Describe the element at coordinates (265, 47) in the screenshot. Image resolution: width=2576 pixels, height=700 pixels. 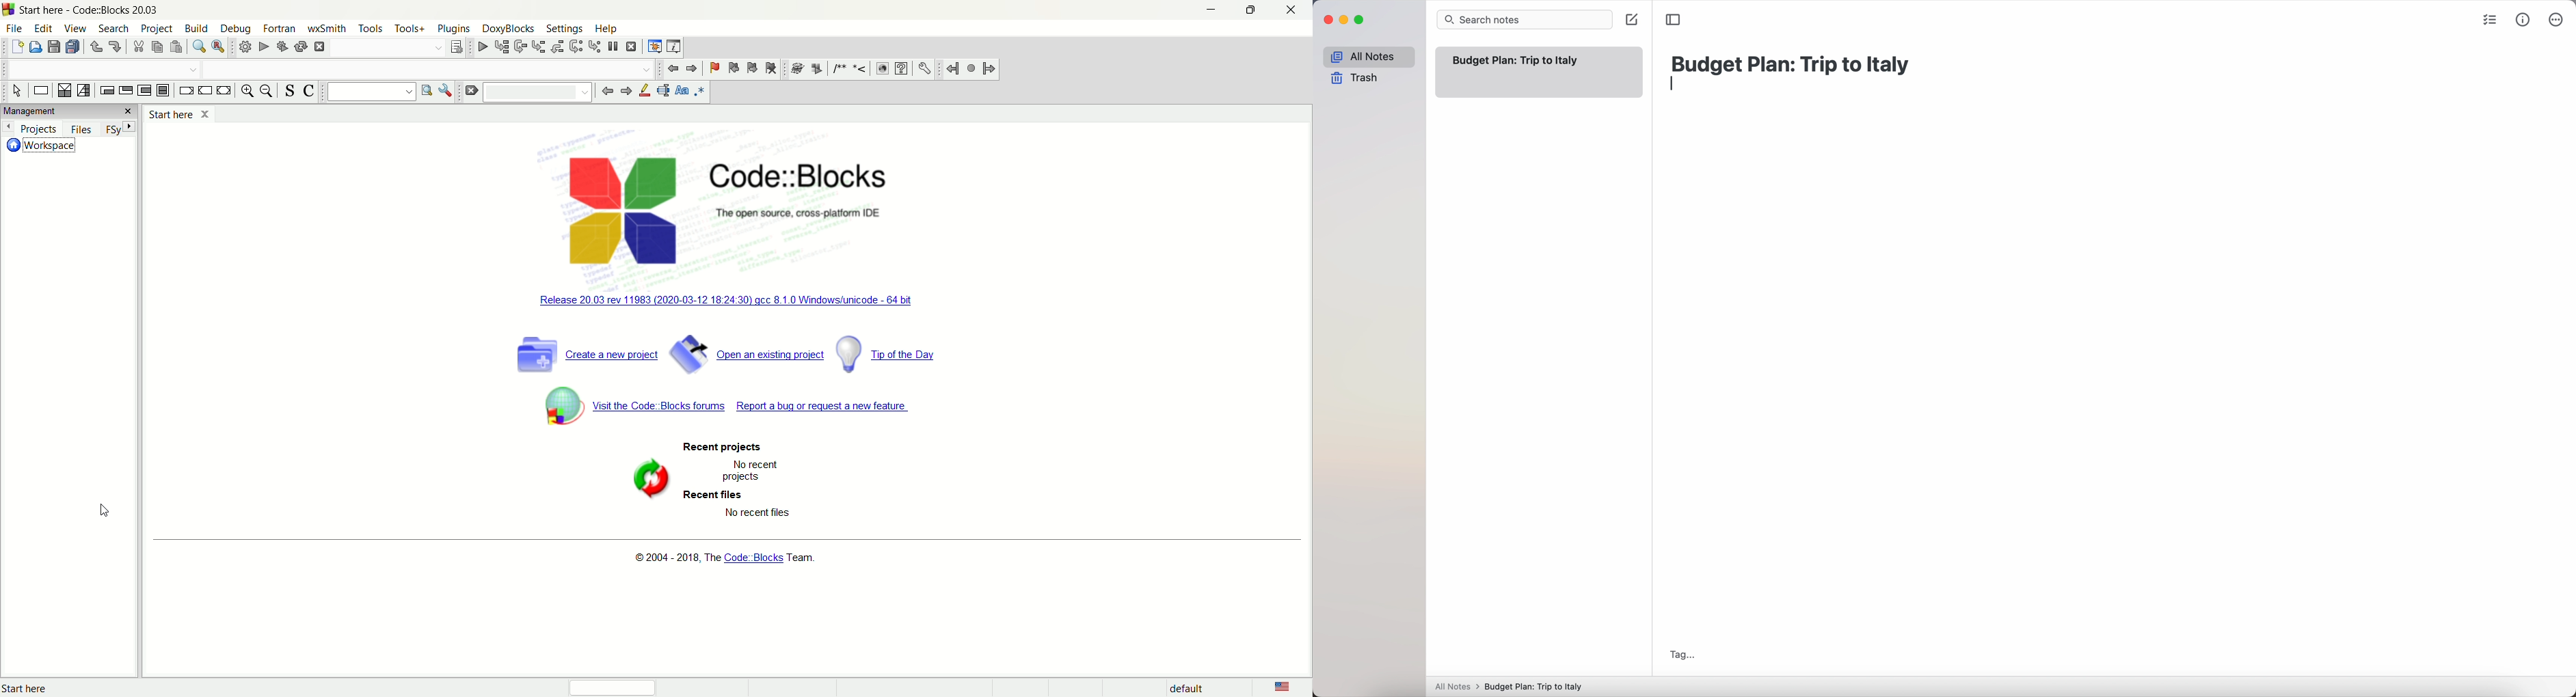
I see `run` at that location.